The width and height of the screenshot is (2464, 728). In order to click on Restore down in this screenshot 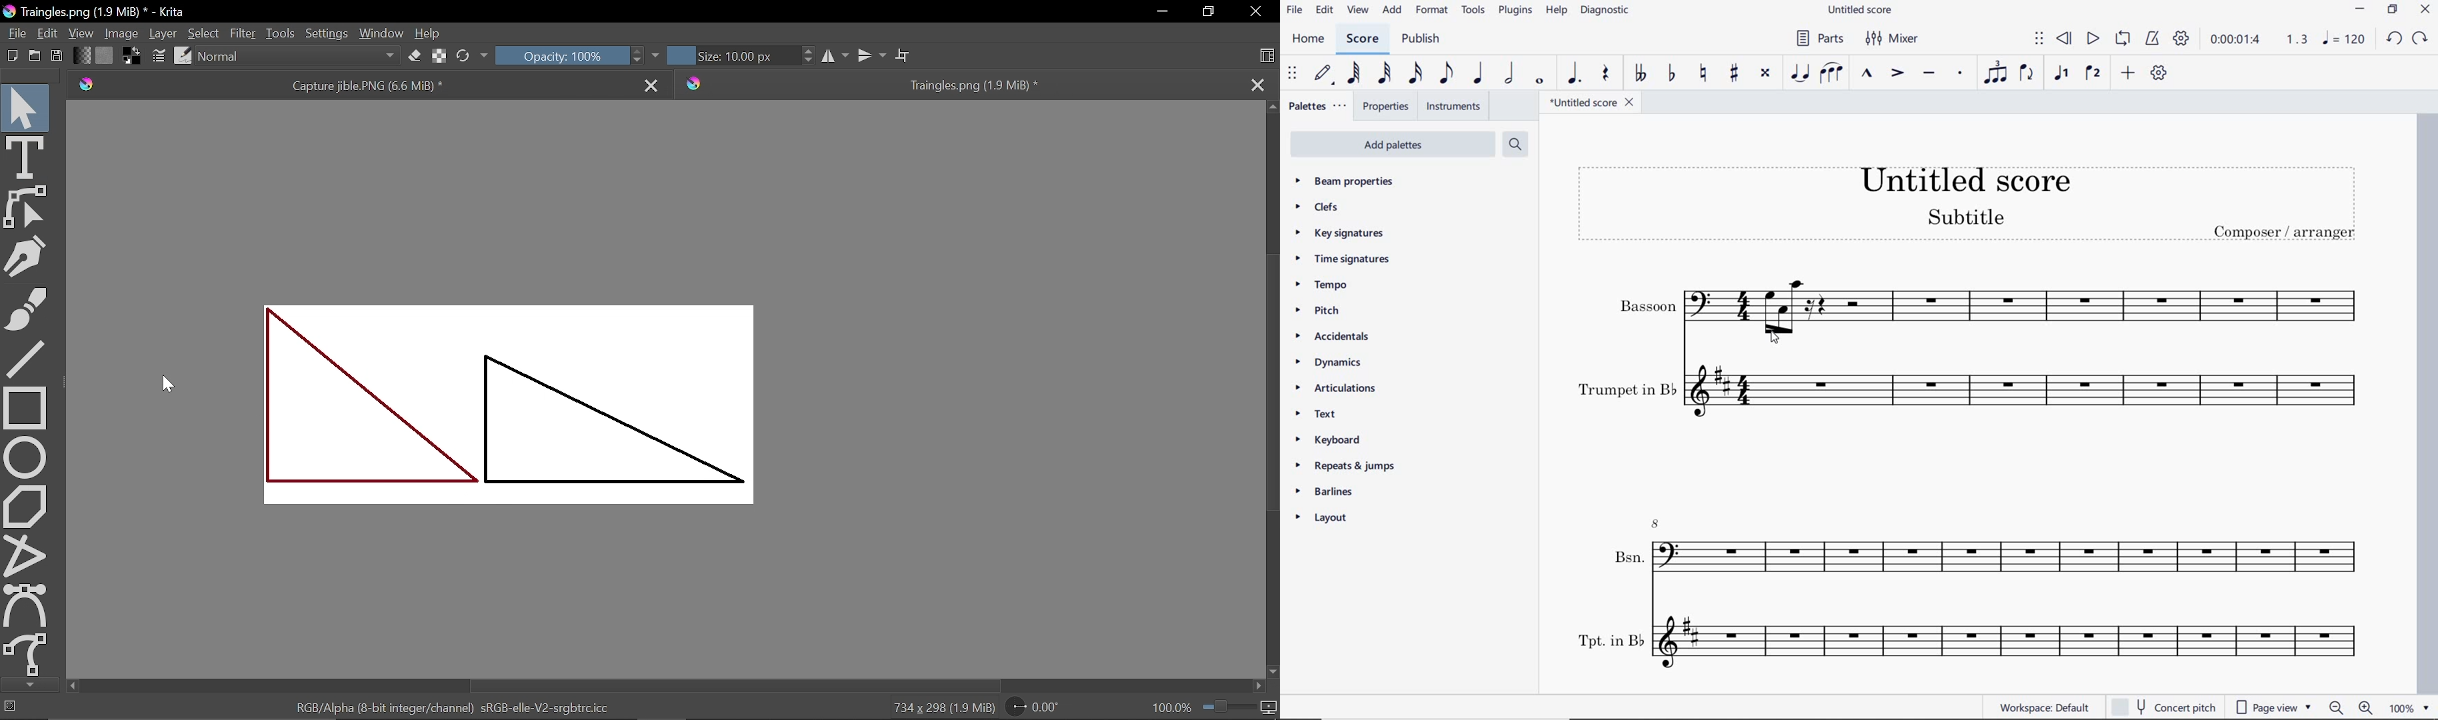, I will do `click(1210, 12)`.